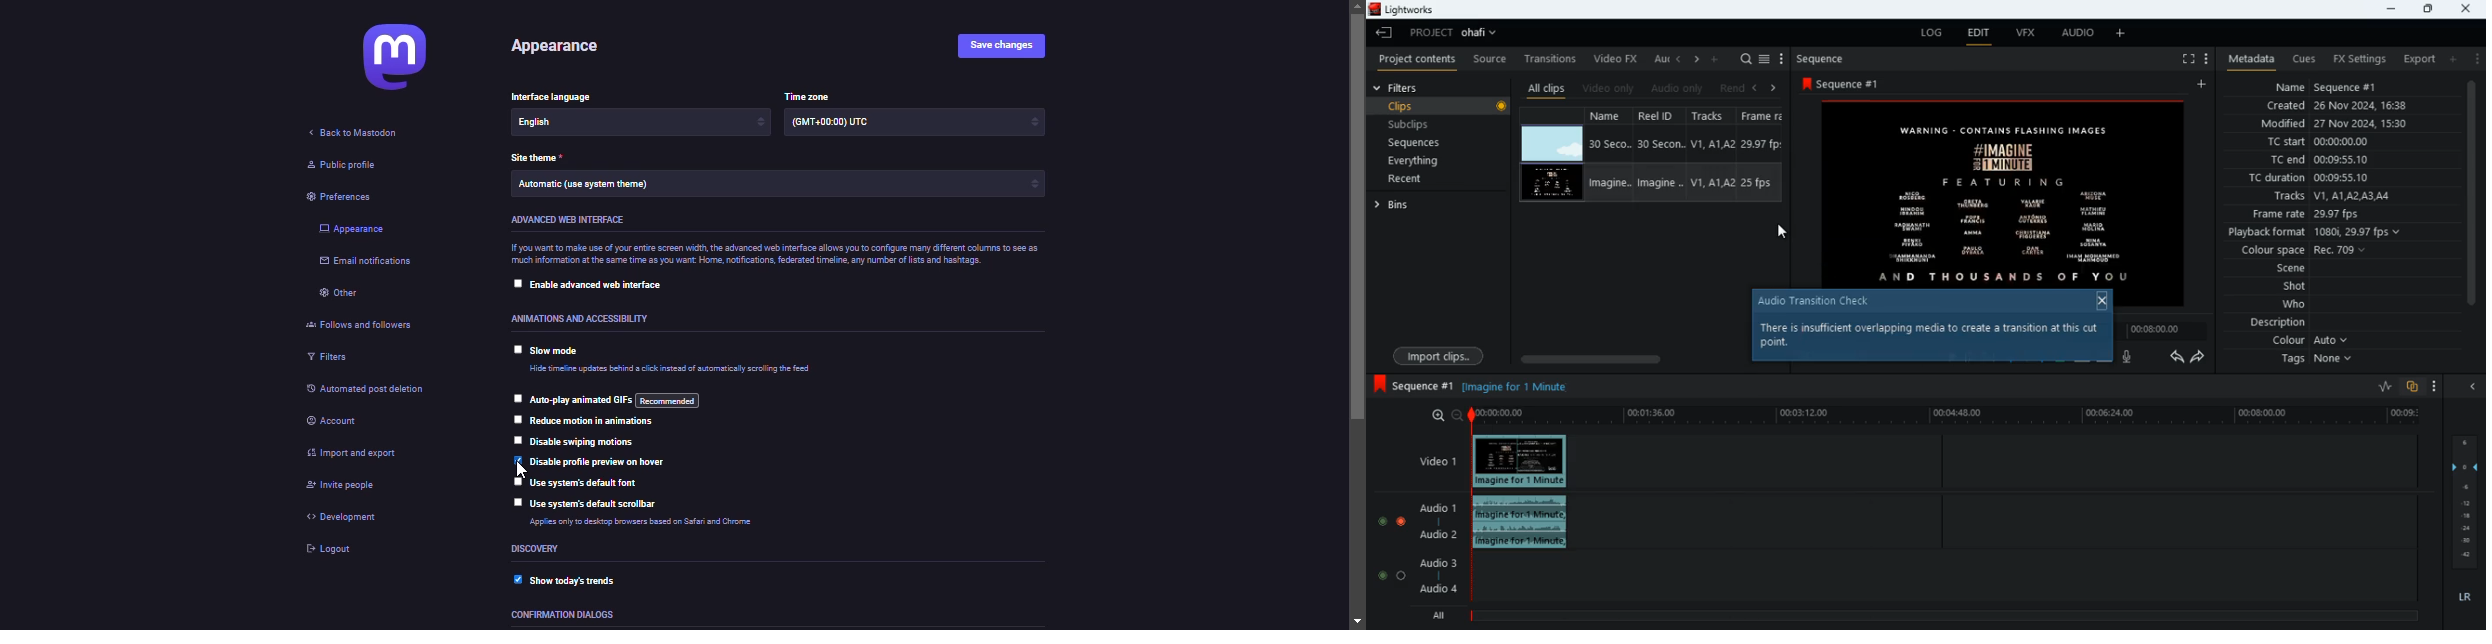 This screenshot has height=644, width=2492. What do you see at coordinates (2292, 270) in the screenshot?
I see `scene` at bounding box center [2292, 270].